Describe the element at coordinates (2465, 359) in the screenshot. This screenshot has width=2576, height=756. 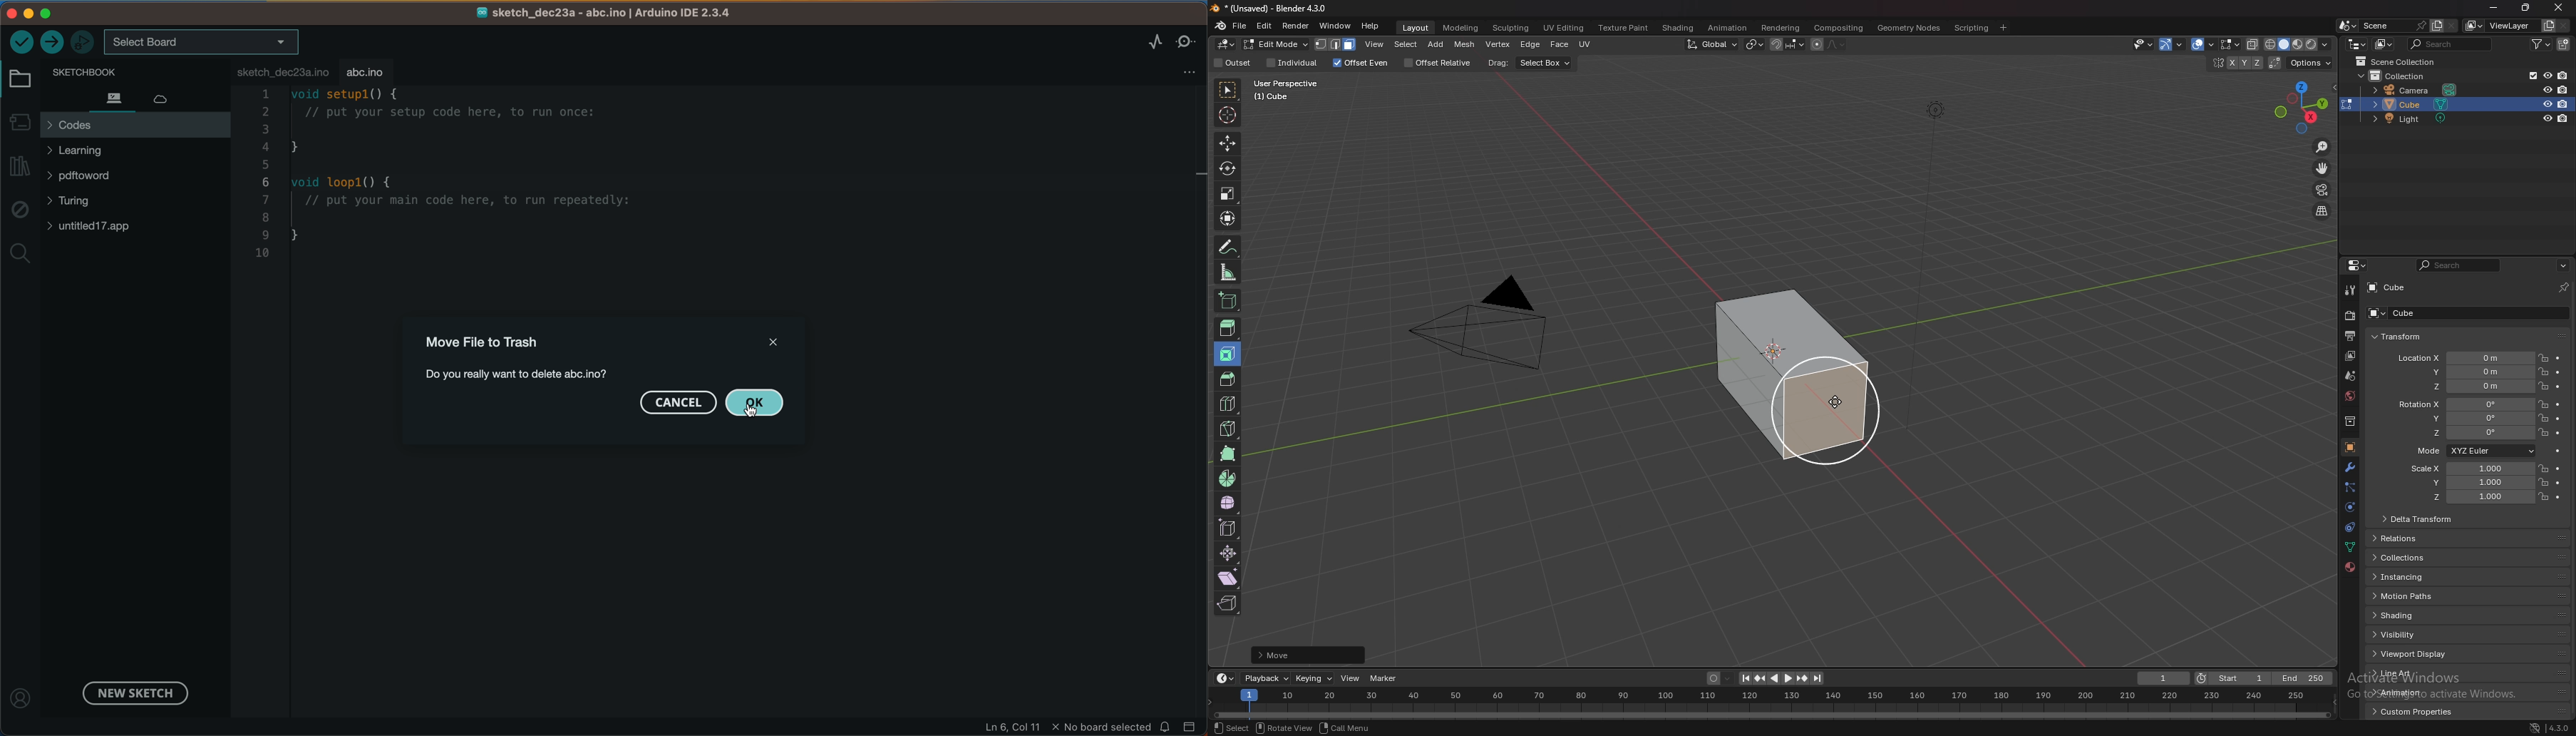
I see `location x` at that location.